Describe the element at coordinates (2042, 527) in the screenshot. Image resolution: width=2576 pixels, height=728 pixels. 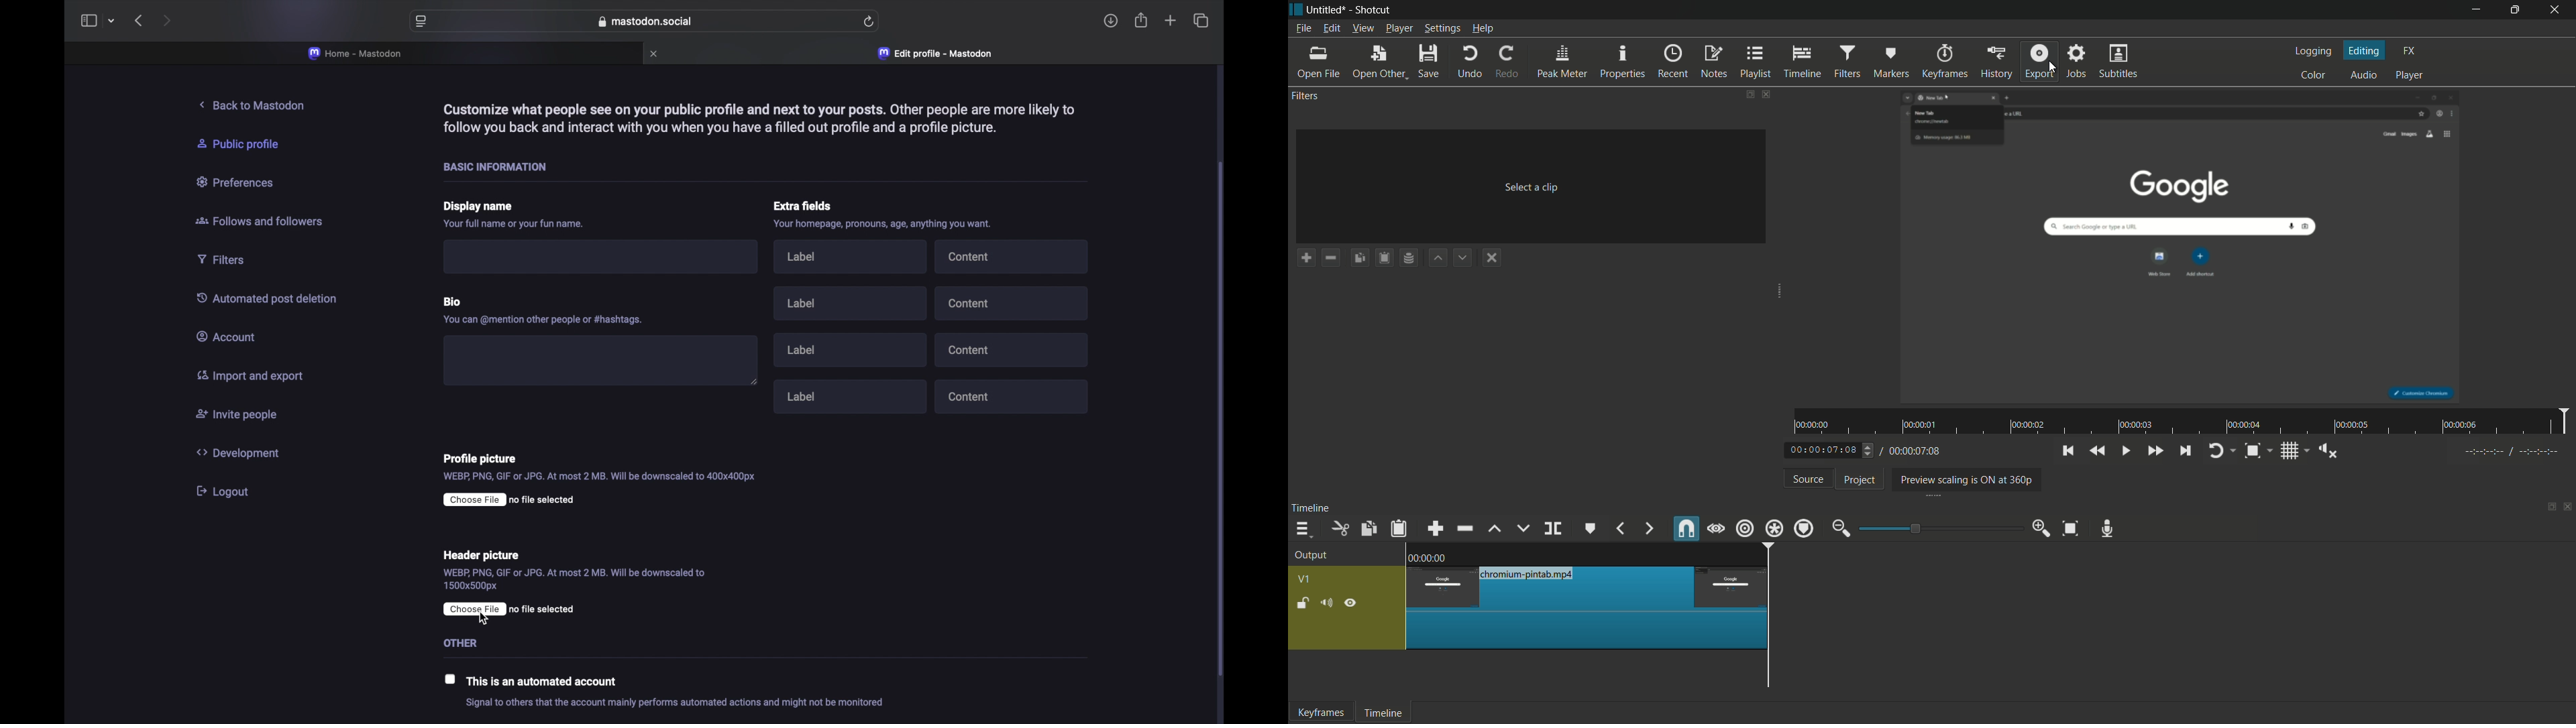
I see `zoom in` at that location.